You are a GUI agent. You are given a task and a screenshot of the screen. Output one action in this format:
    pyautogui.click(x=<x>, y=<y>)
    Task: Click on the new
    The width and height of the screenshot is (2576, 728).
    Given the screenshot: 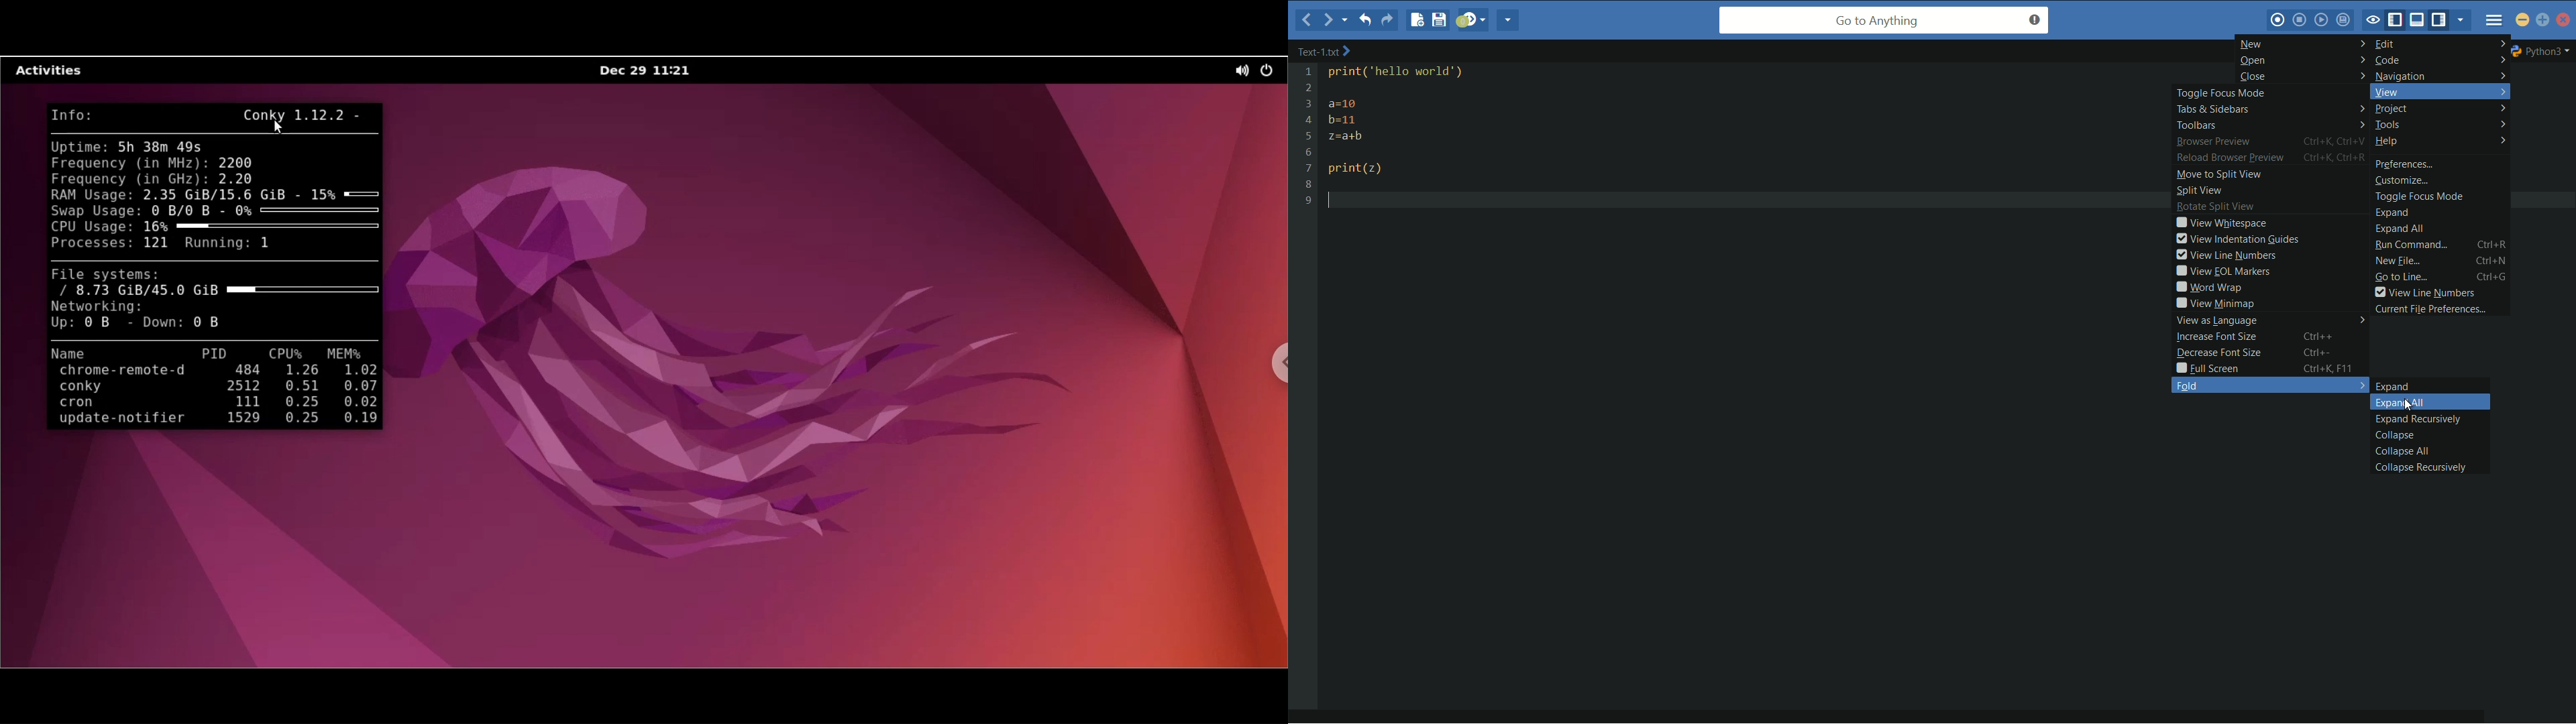 What is the action you would take?
    pyautogui.click(x=2303, y=44)
    